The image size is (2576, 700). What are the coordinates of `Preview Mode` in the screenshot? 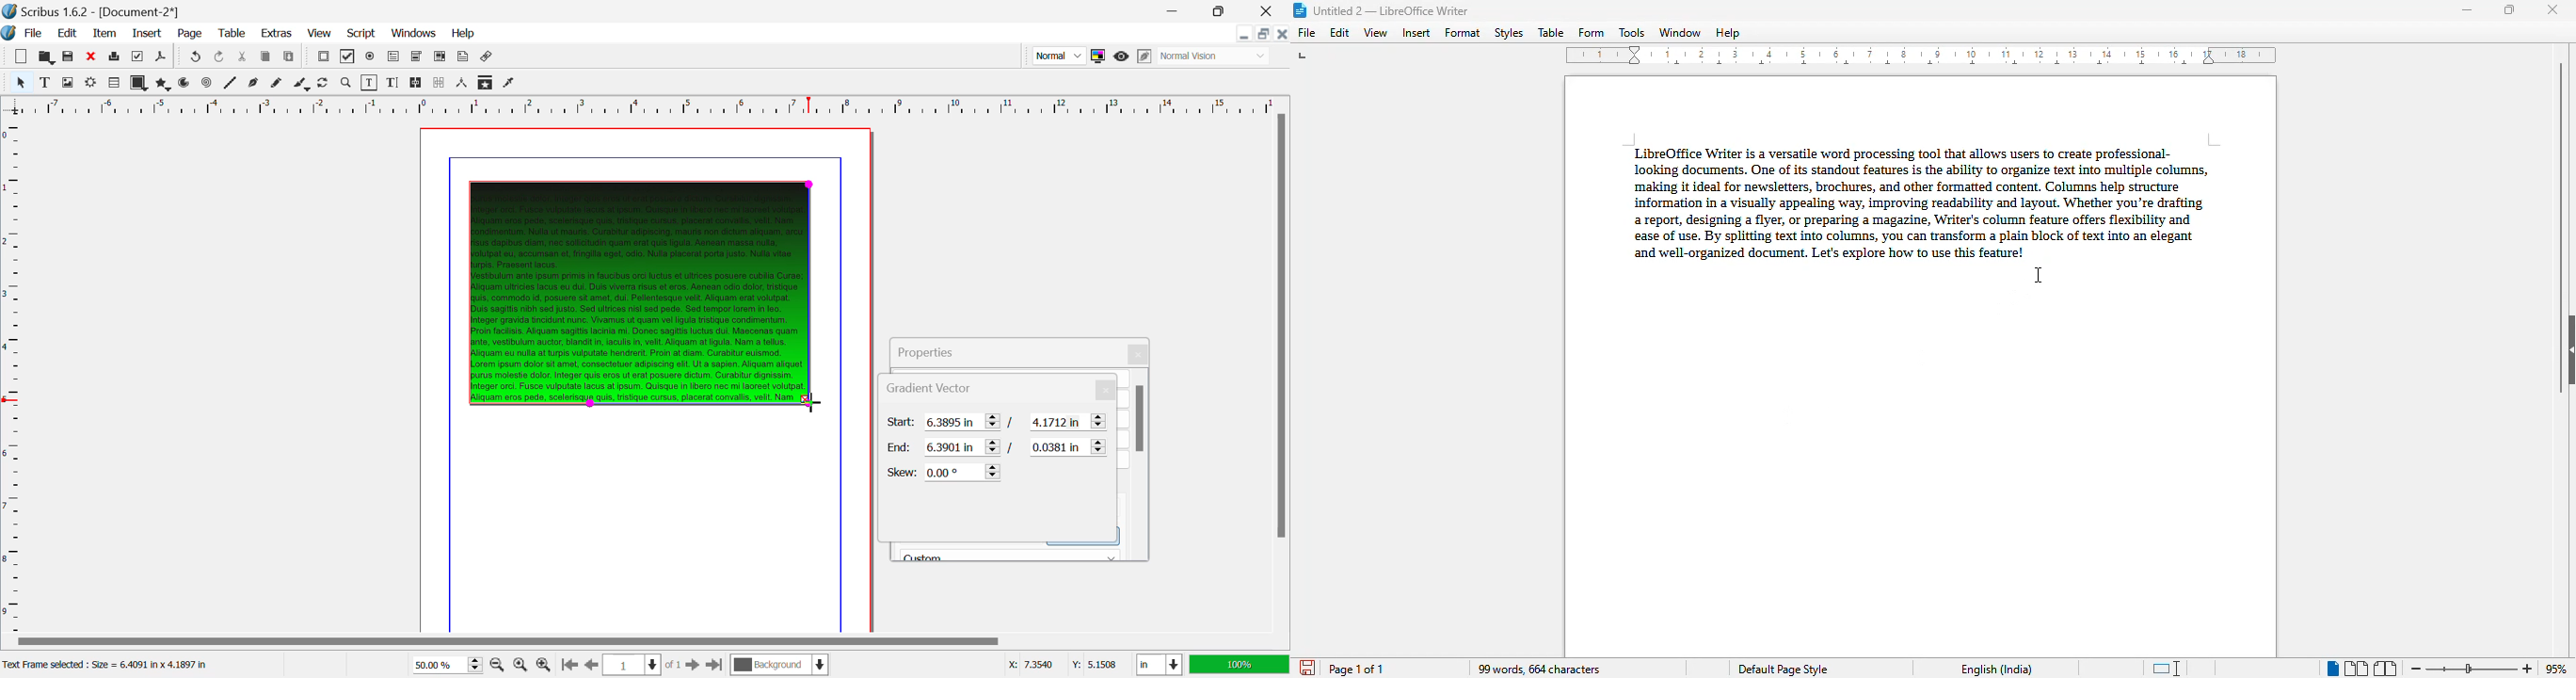 It's located at (1058, 55).